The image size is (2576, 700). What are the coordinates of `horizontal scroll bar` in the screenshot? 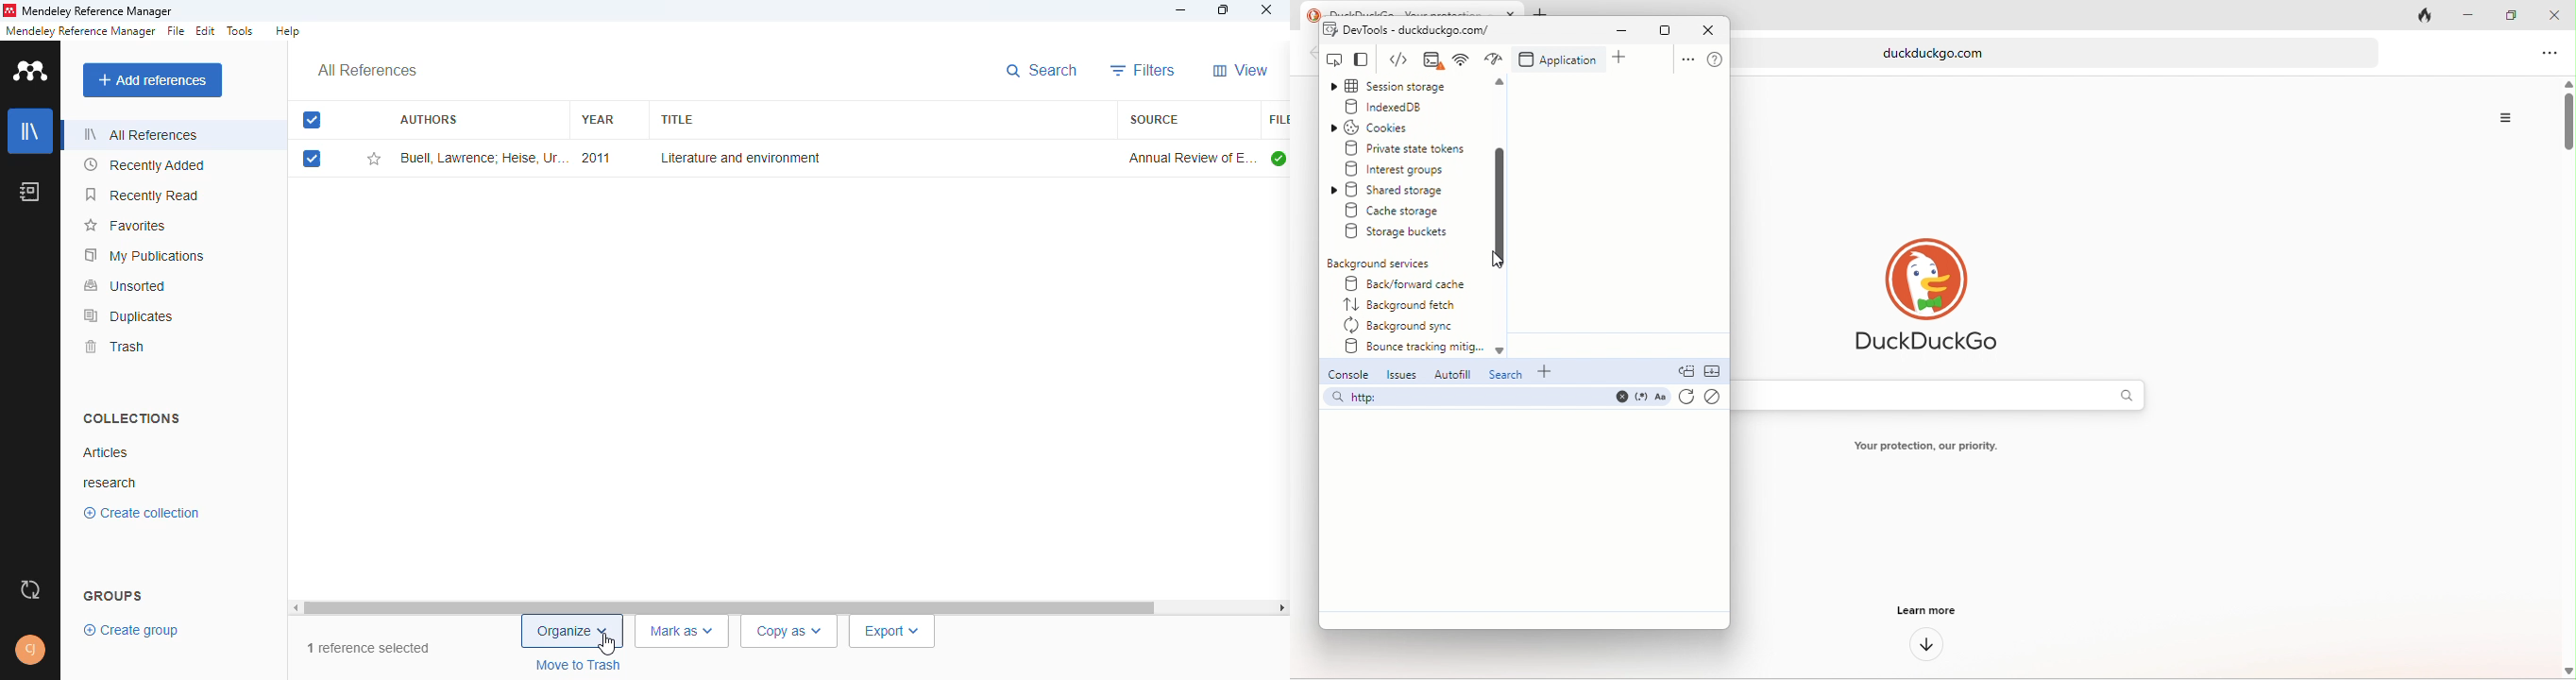 It's located at (732, 606).